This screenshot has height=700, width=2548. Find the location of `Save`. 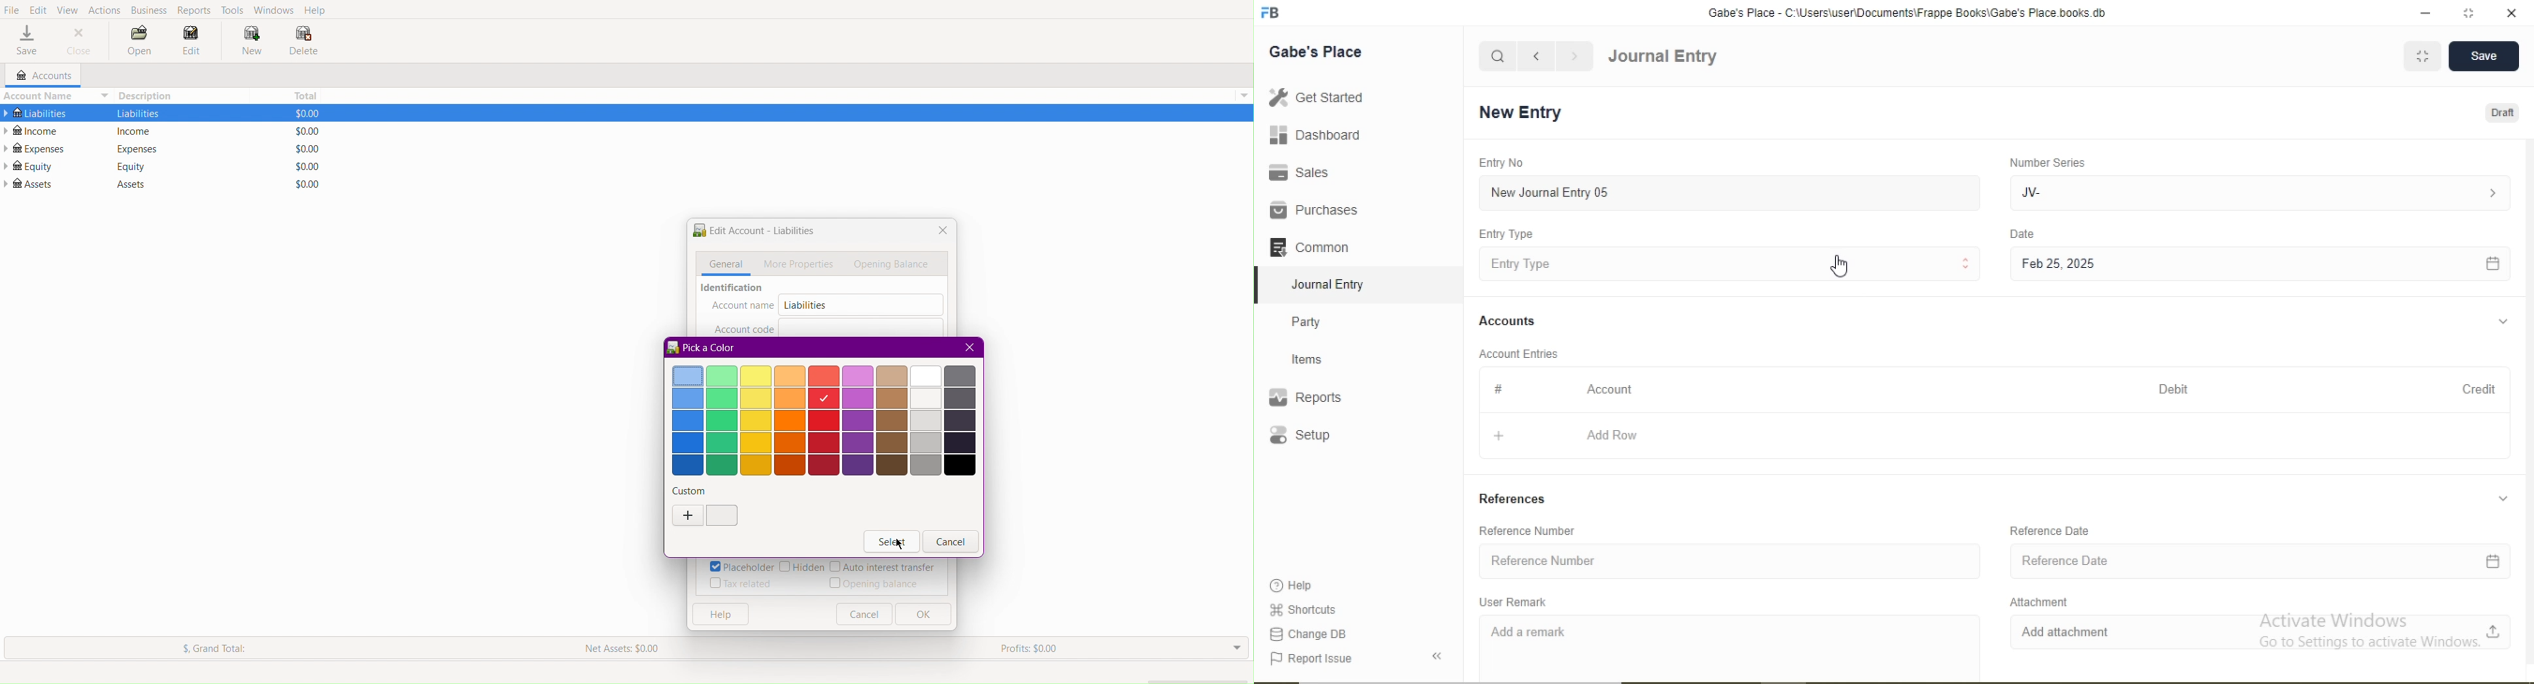

Save is located at coordinates (2482, 57).